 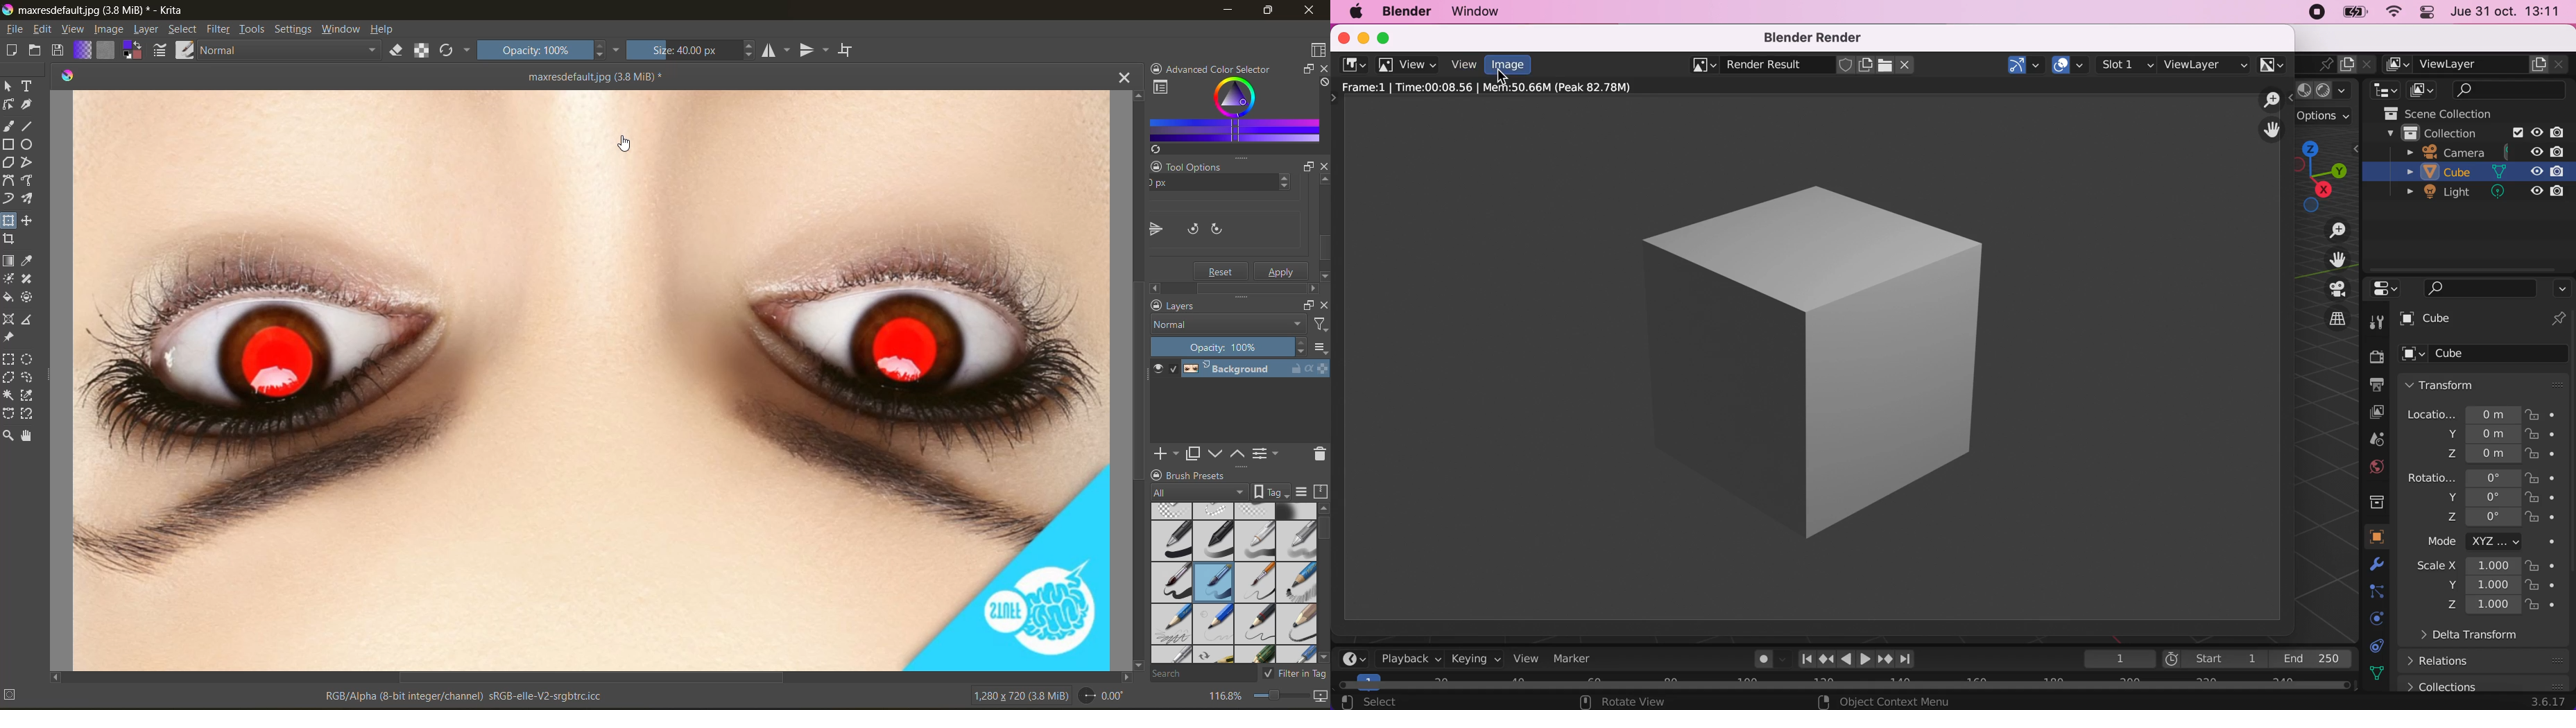 What do you see at coordinates (1226, 324) in the screenshot?
I see `normal` at bounding box center [1226, 324].